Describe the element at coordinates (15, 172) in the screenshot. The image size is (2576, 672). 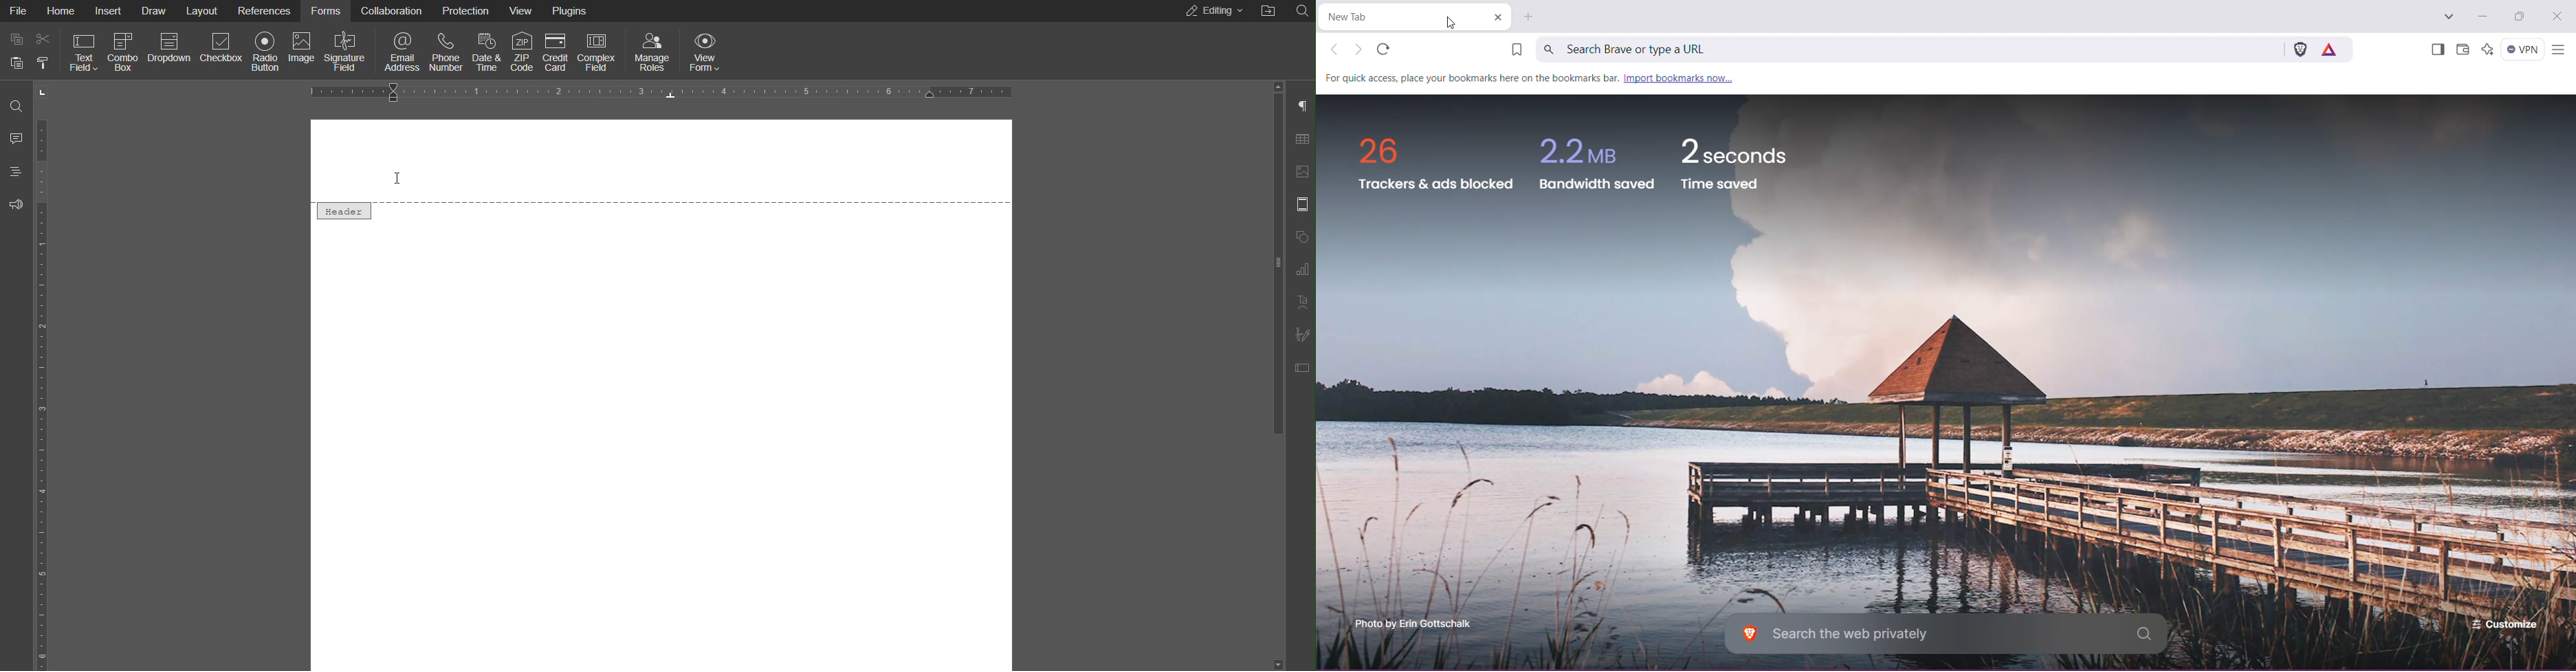
I see `Headings` at that location.